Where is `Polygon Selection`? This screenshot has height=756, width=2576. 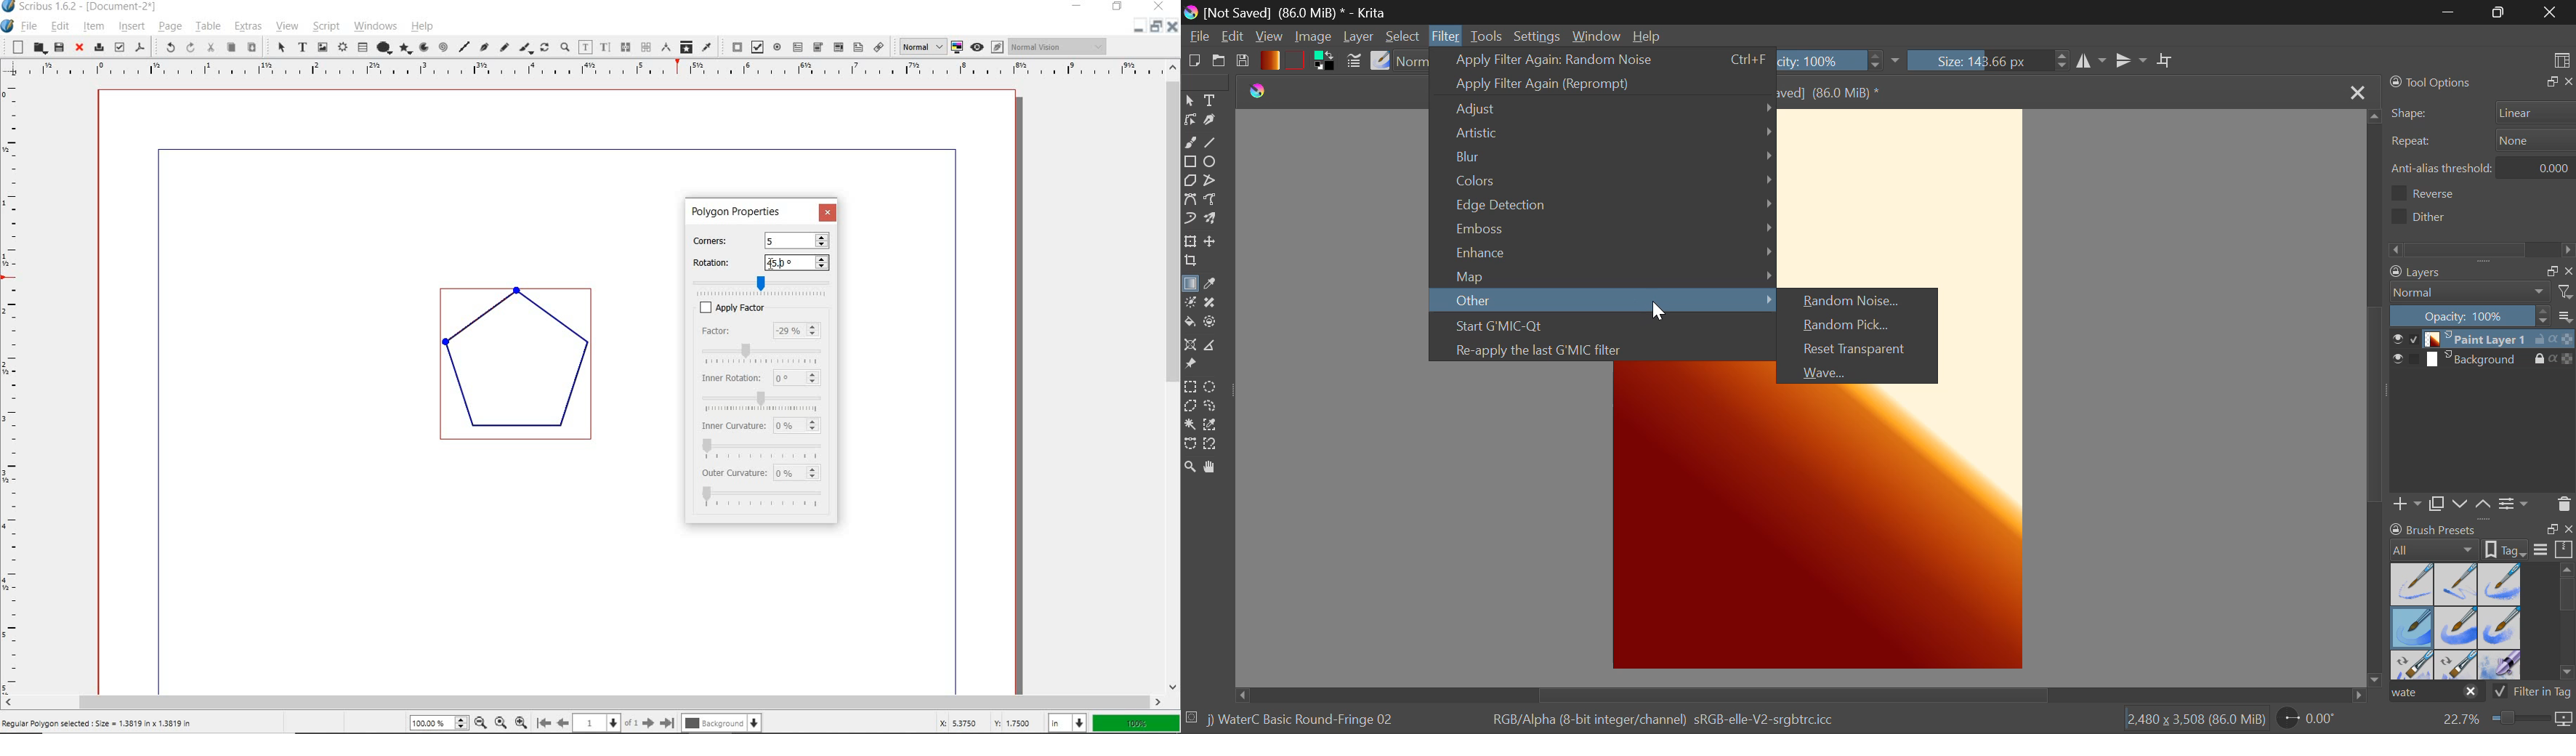 Polygon Selection is located at coordinates (1190, 408).